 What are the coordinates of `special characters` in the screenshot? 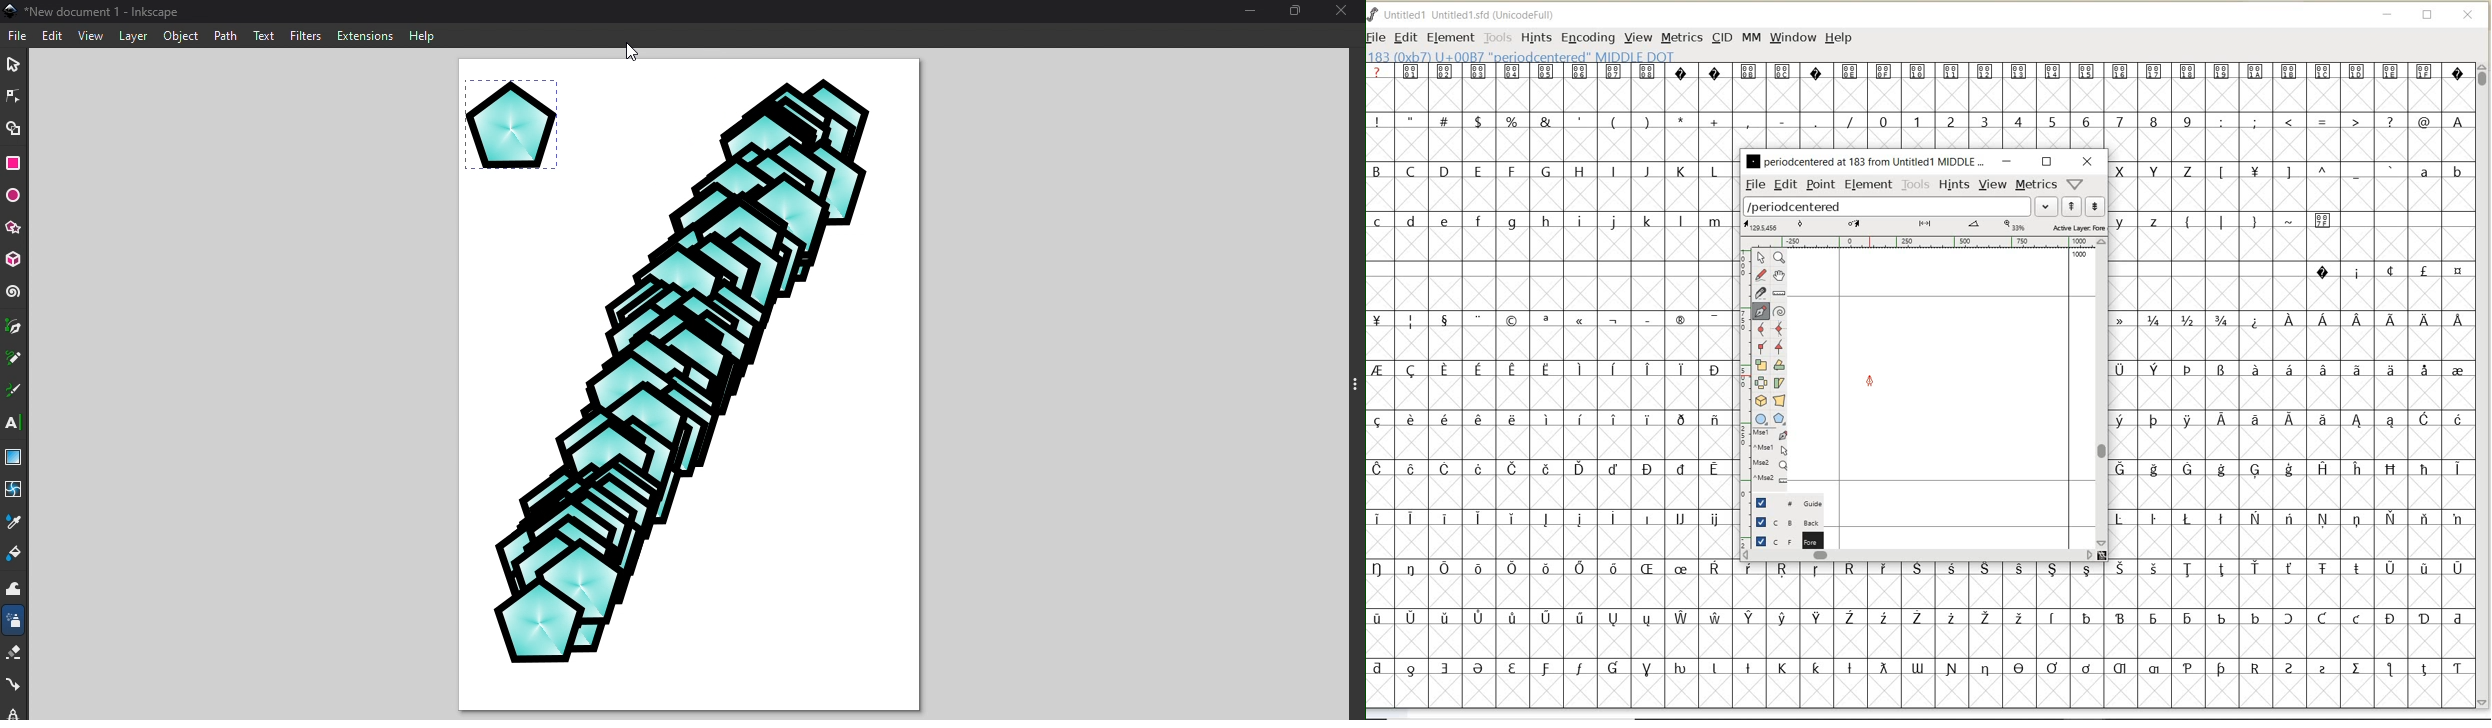 It's located at (1918, 80).